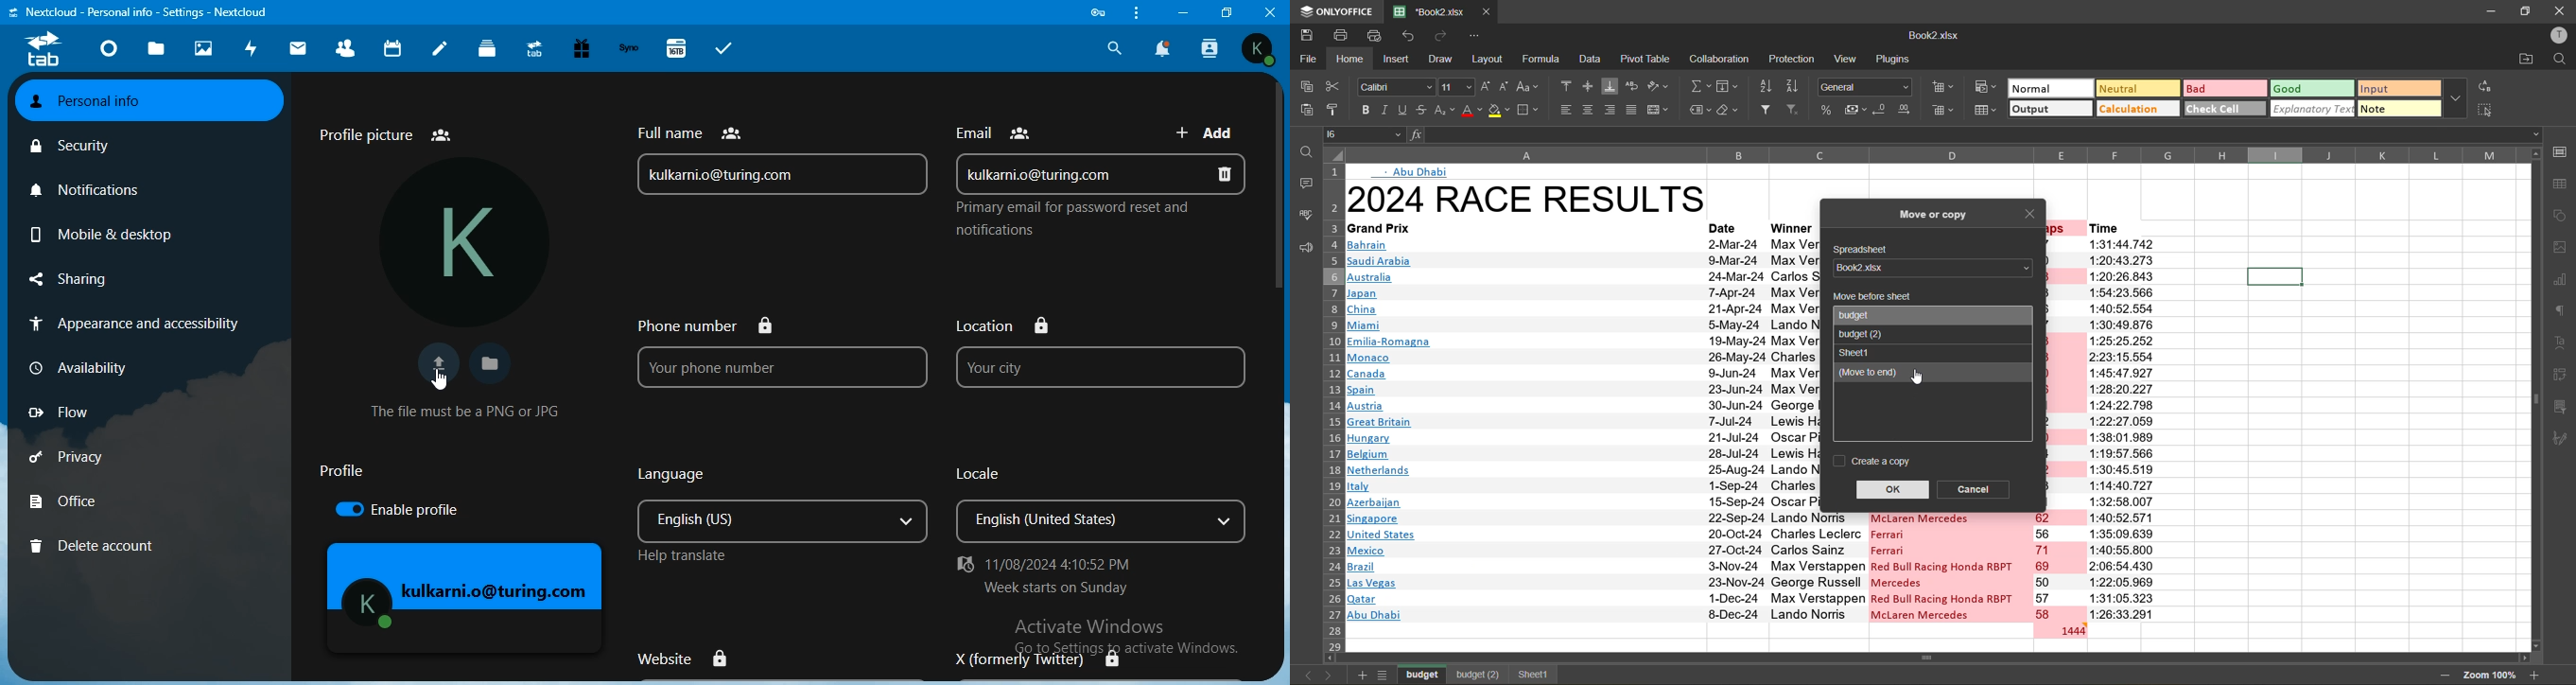 This screenshot has height=700, width=2576. What do you see at coordinates (1210, 131) in the screenshot?
I see `add` at bounding box center [1210, 131].